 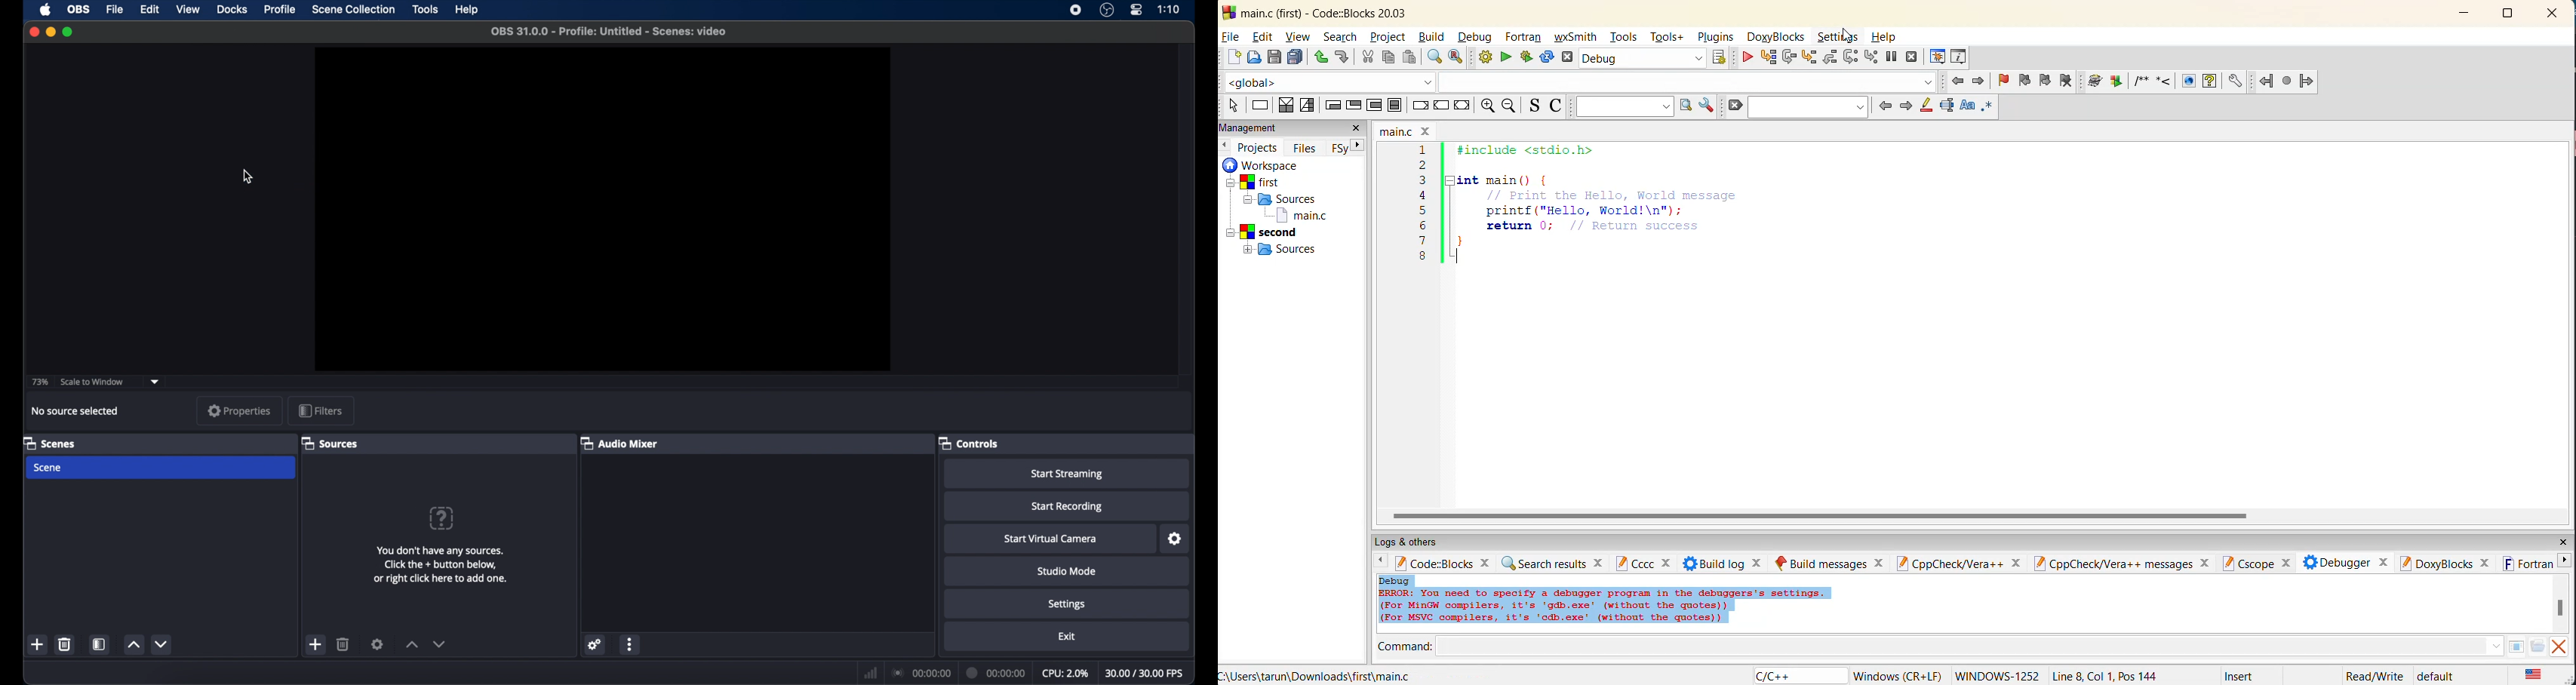 I want to click on delete, so click(x=65, y=644).